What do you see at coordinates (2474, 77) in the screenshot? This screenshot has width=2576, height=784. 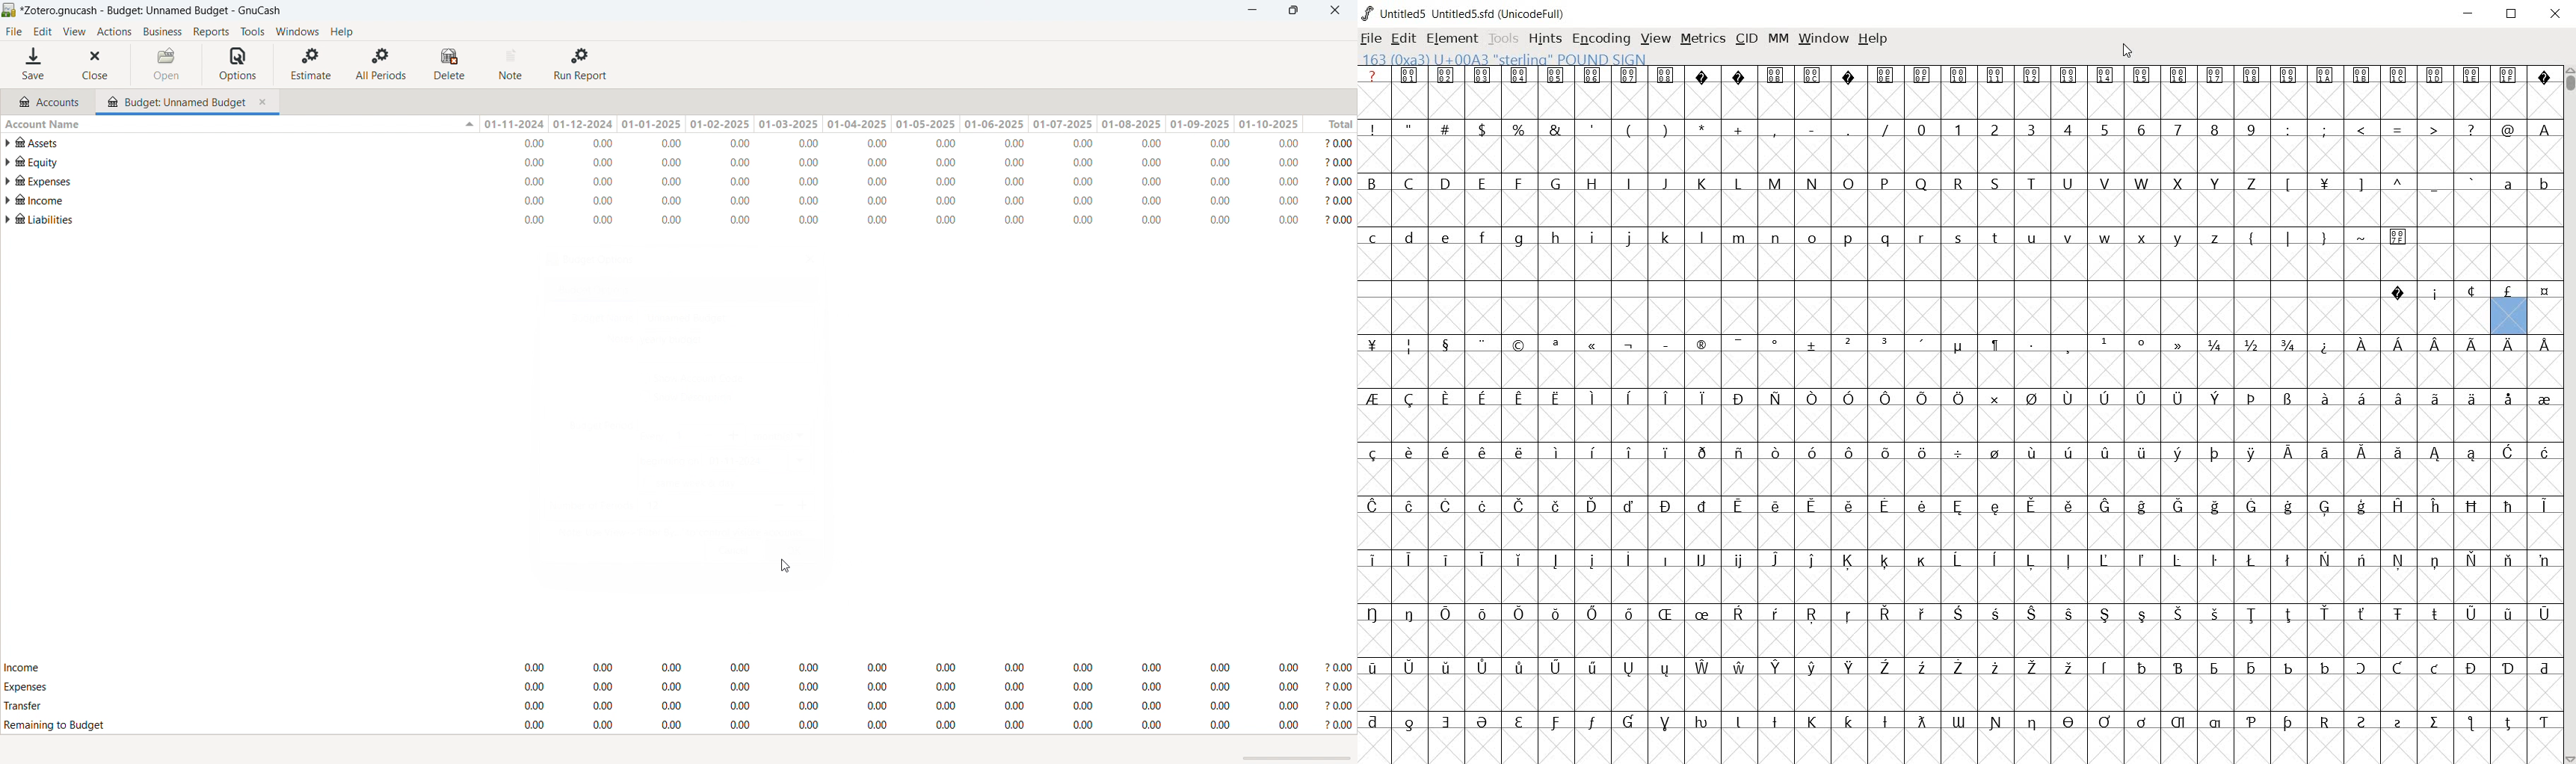 I see `Symbol` at bounding box center [2474, 77].